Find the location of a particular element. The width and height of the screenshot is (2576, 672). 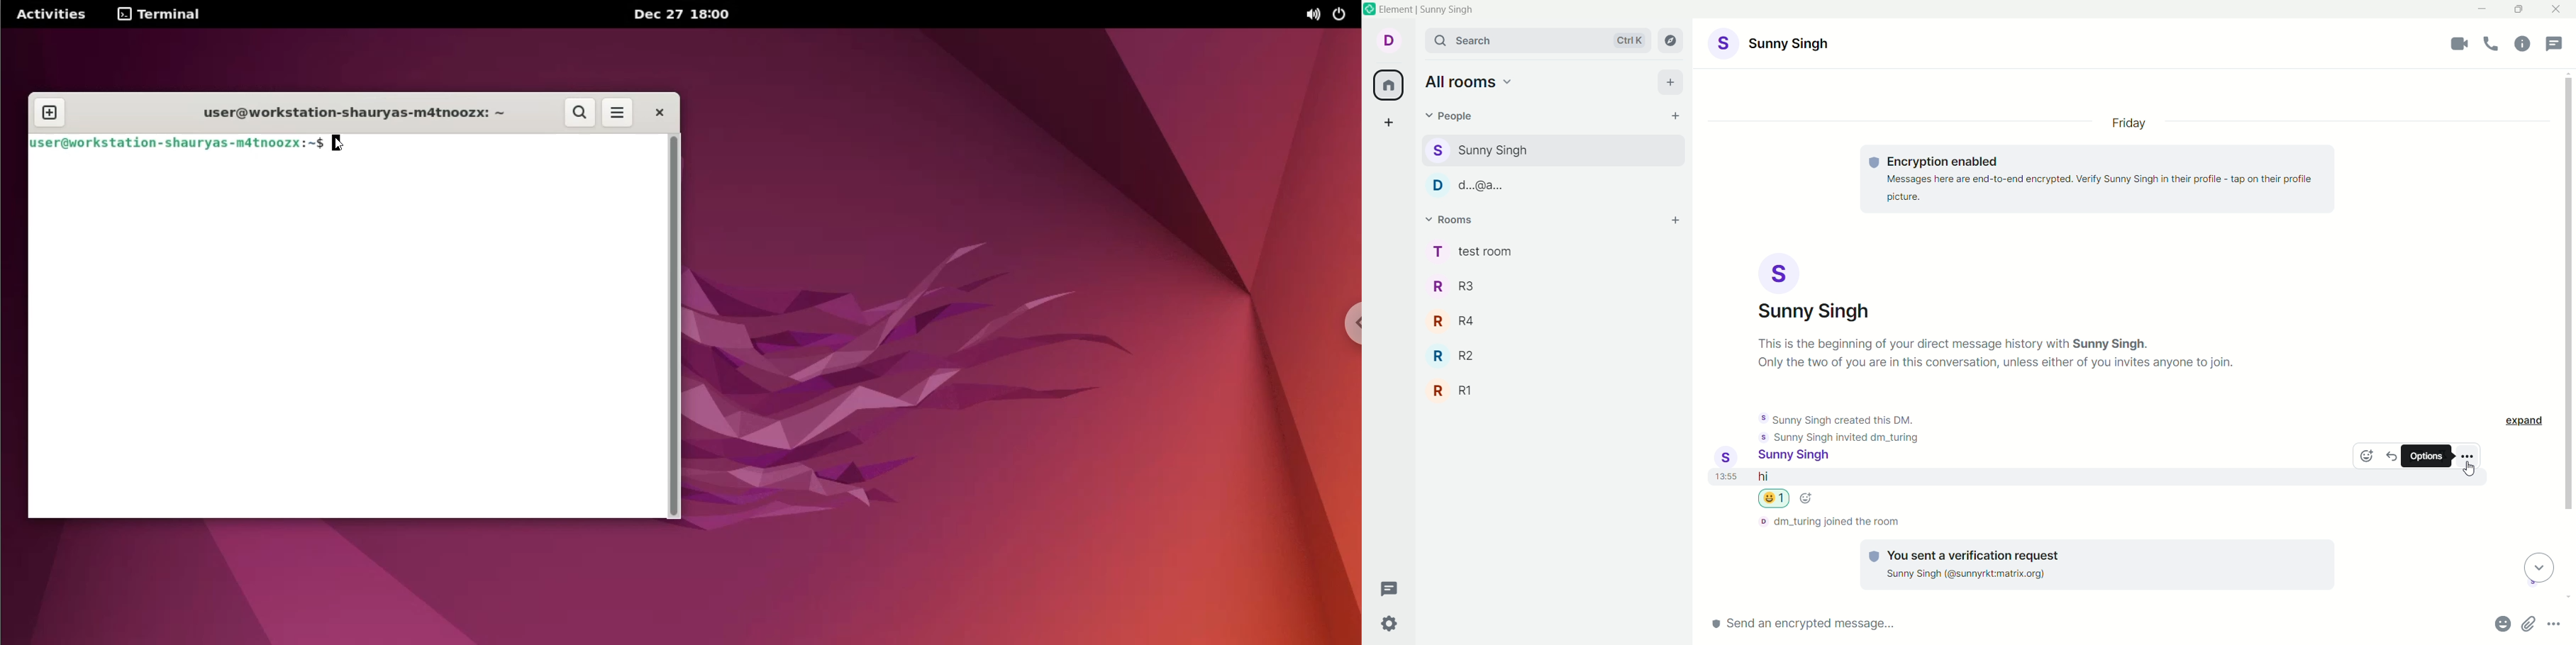

chrome options is located at coordinates (1348, 326).